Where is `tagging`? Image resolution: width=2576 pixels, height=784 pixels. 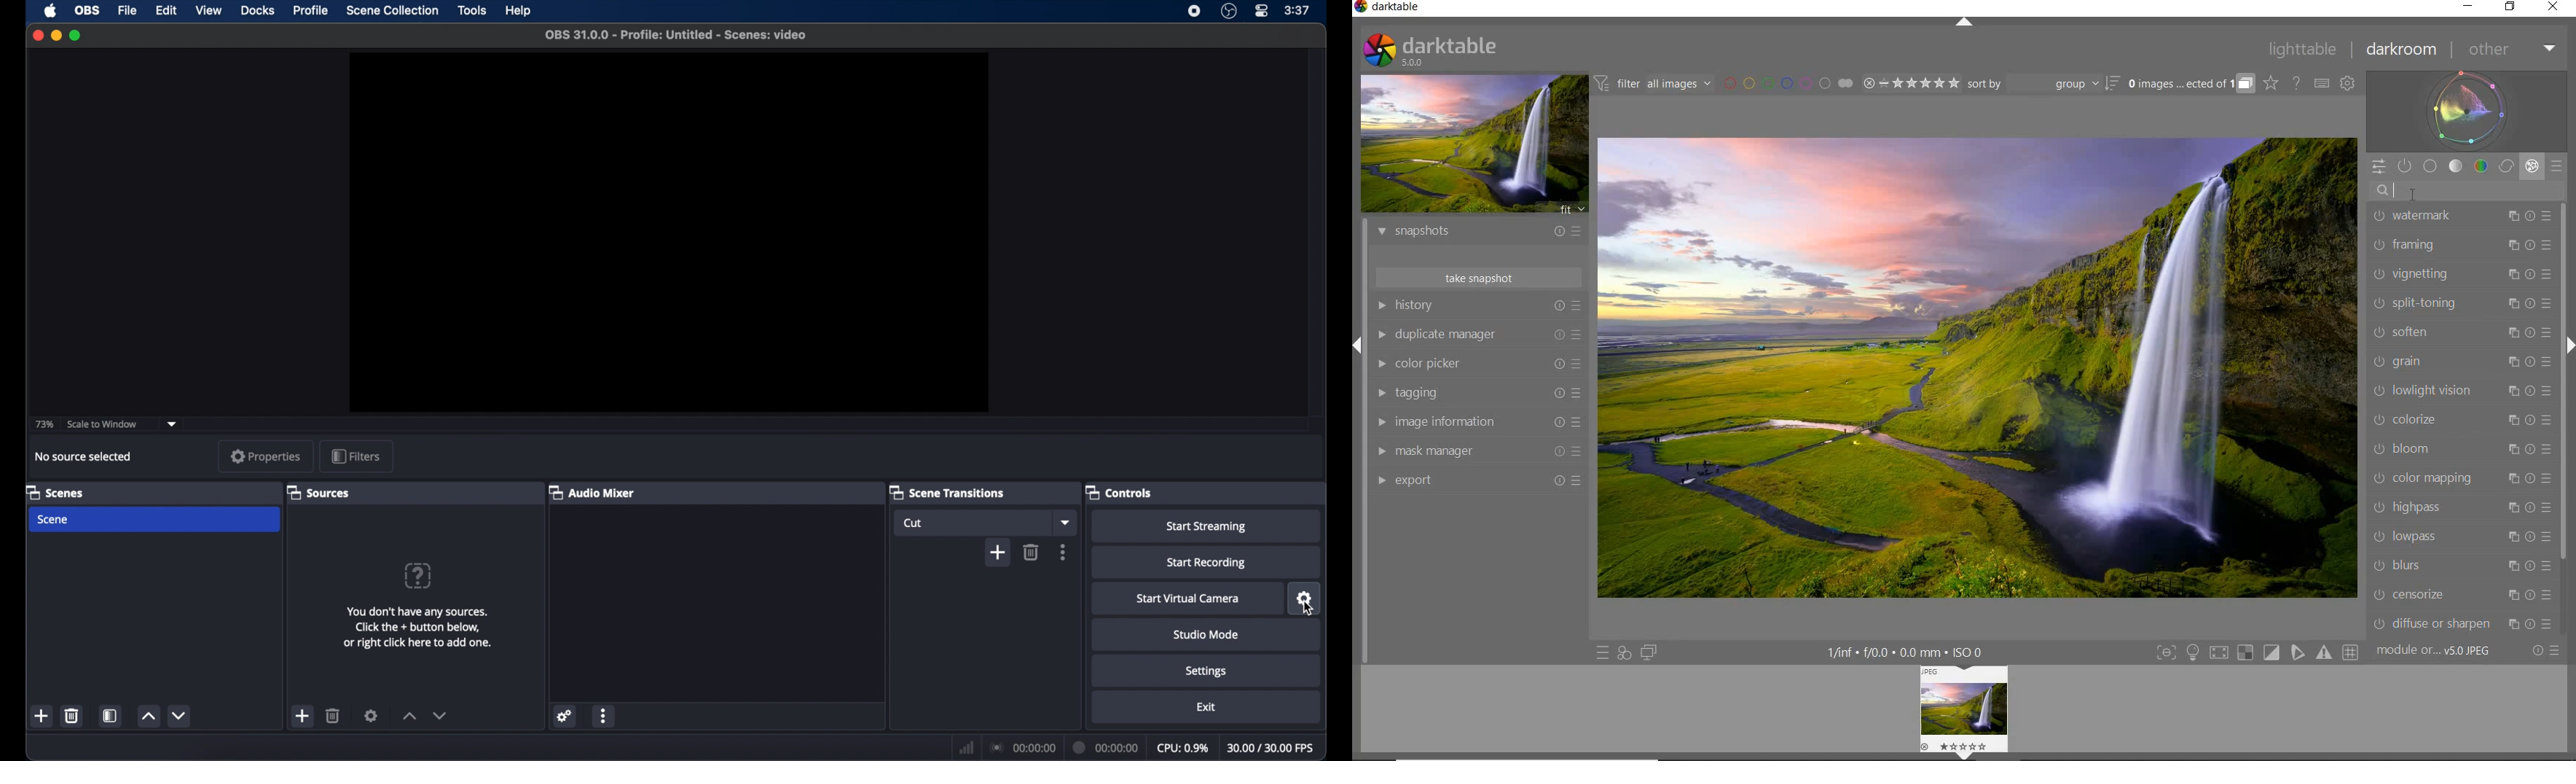 tagging is located at coordinates (1478, 393).